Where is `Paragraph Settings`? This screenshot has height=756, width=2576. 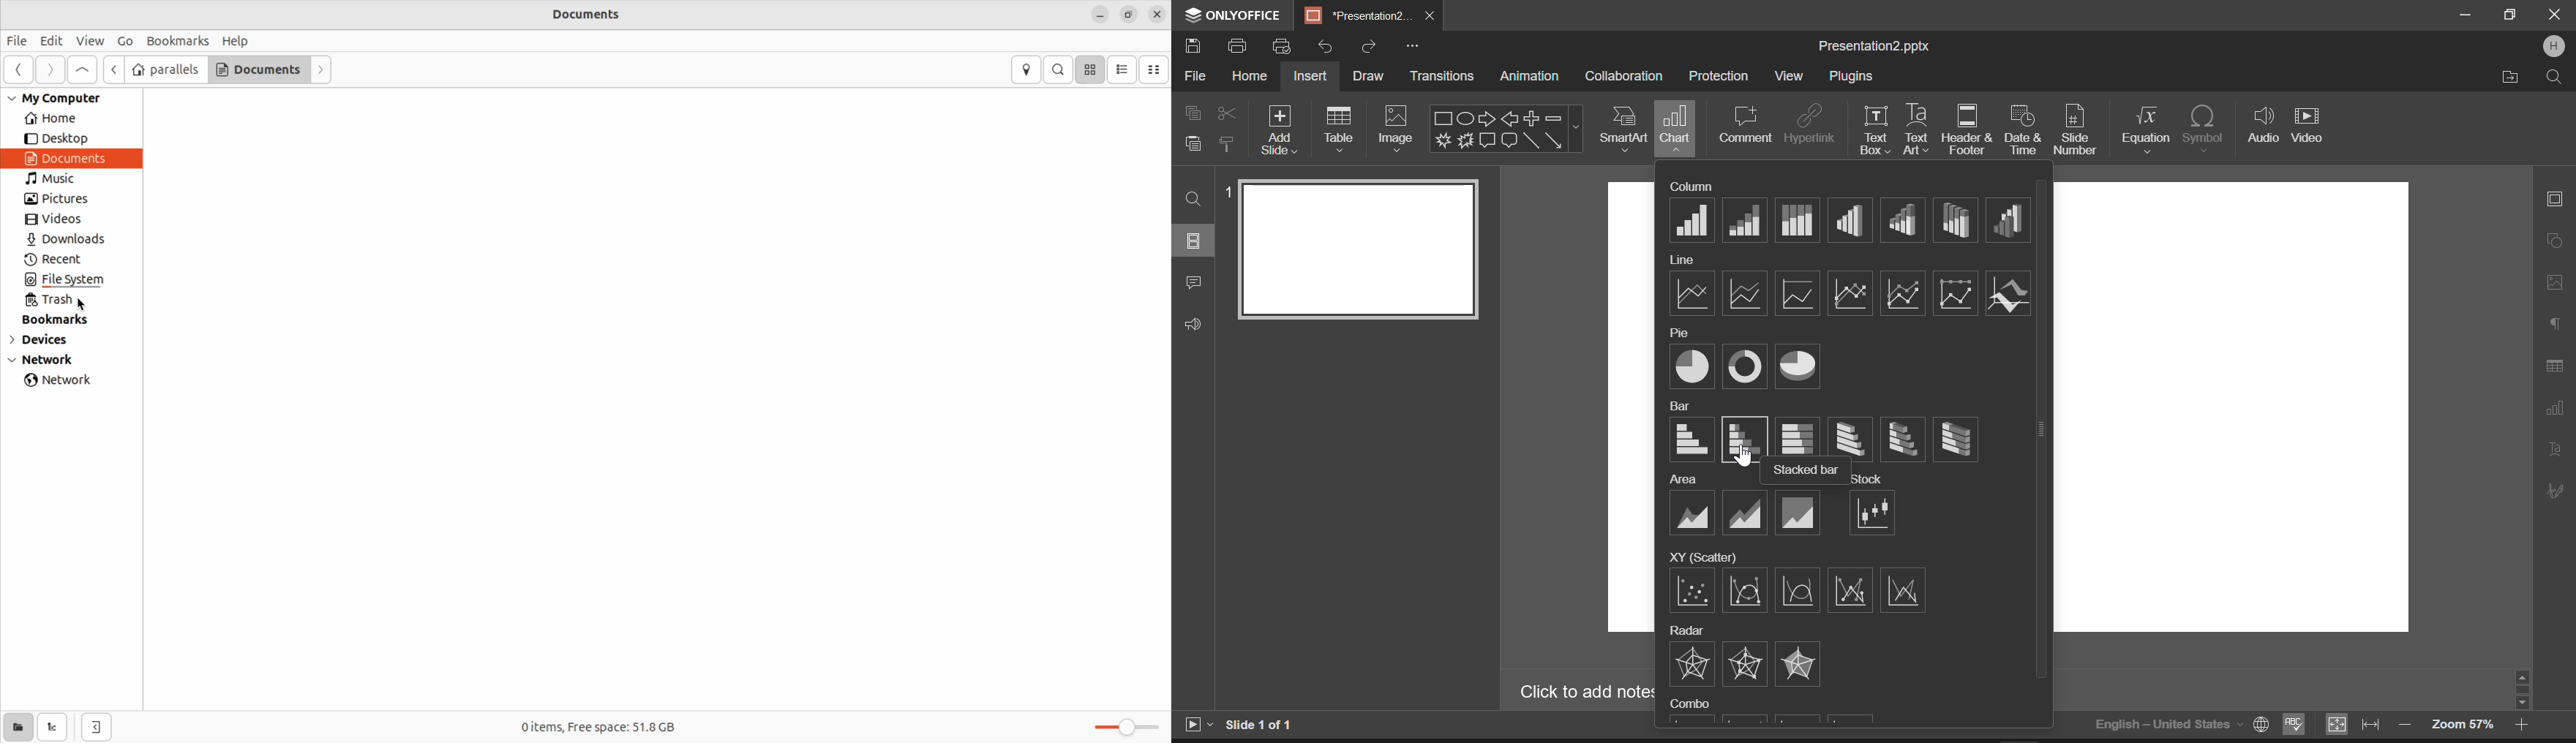
Paragraph Settings is located at coordinates (2555, 320).